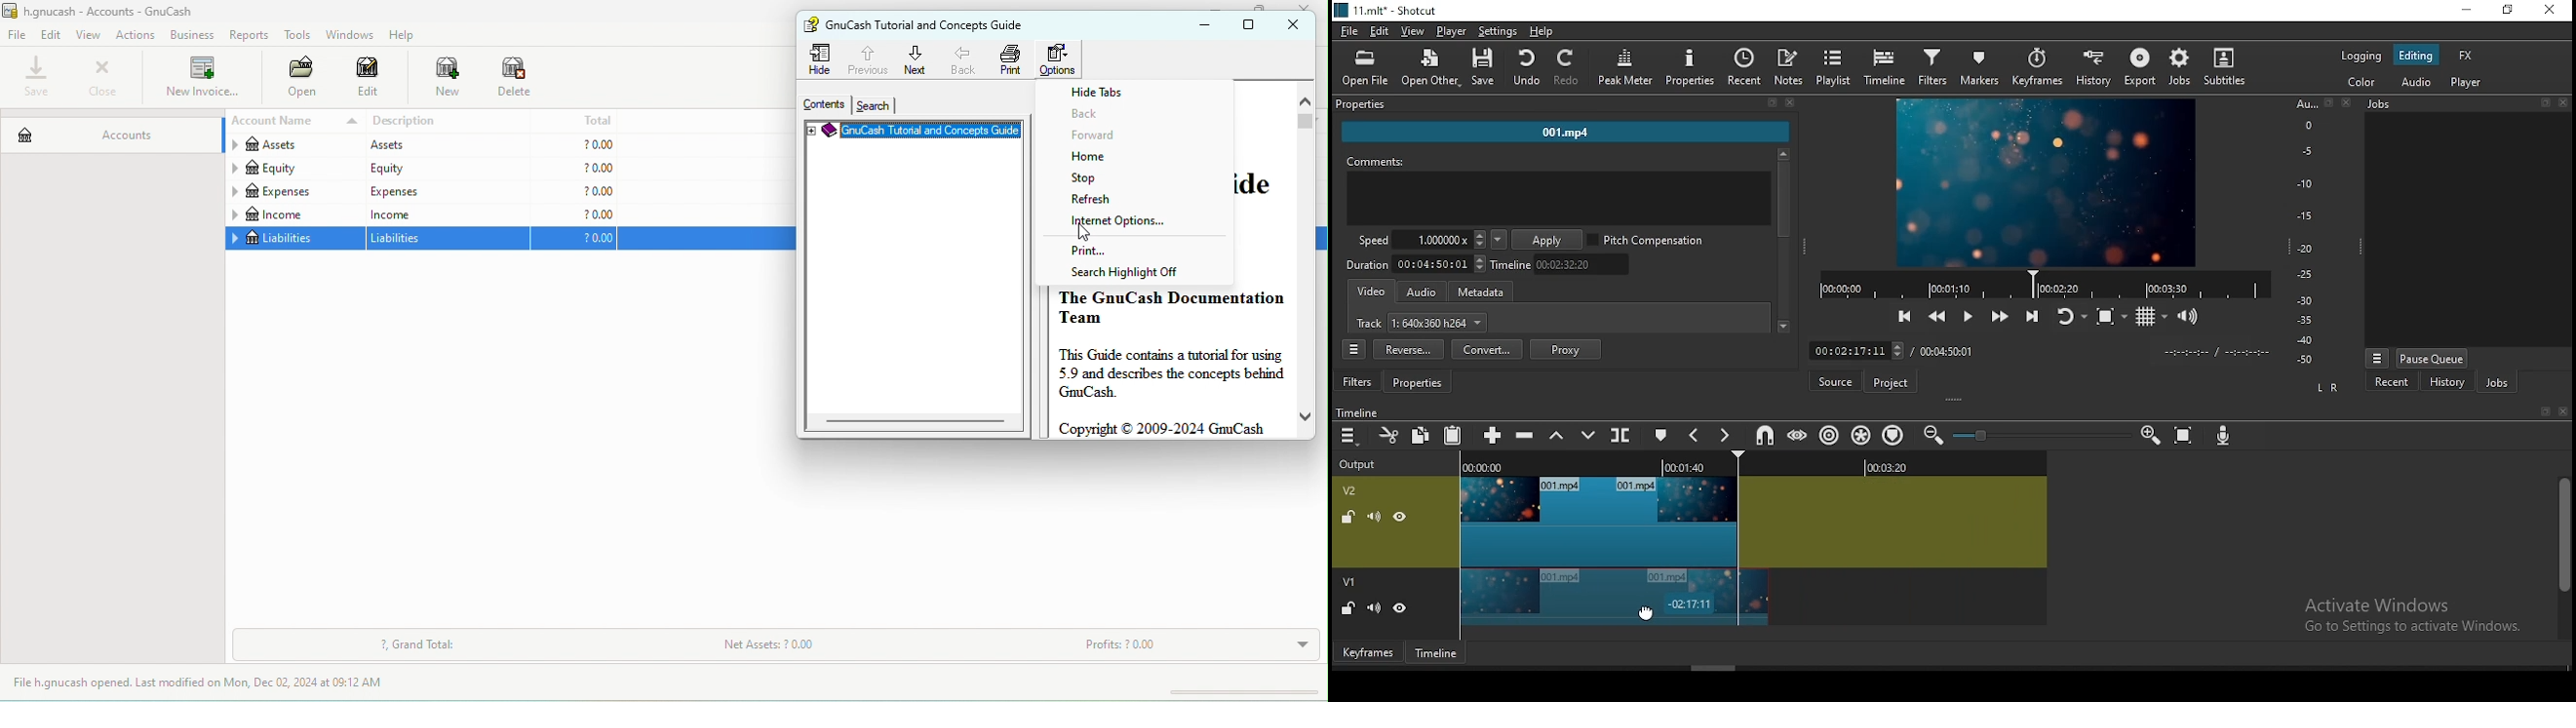  I want to click on maximize, so click(1256, 7).